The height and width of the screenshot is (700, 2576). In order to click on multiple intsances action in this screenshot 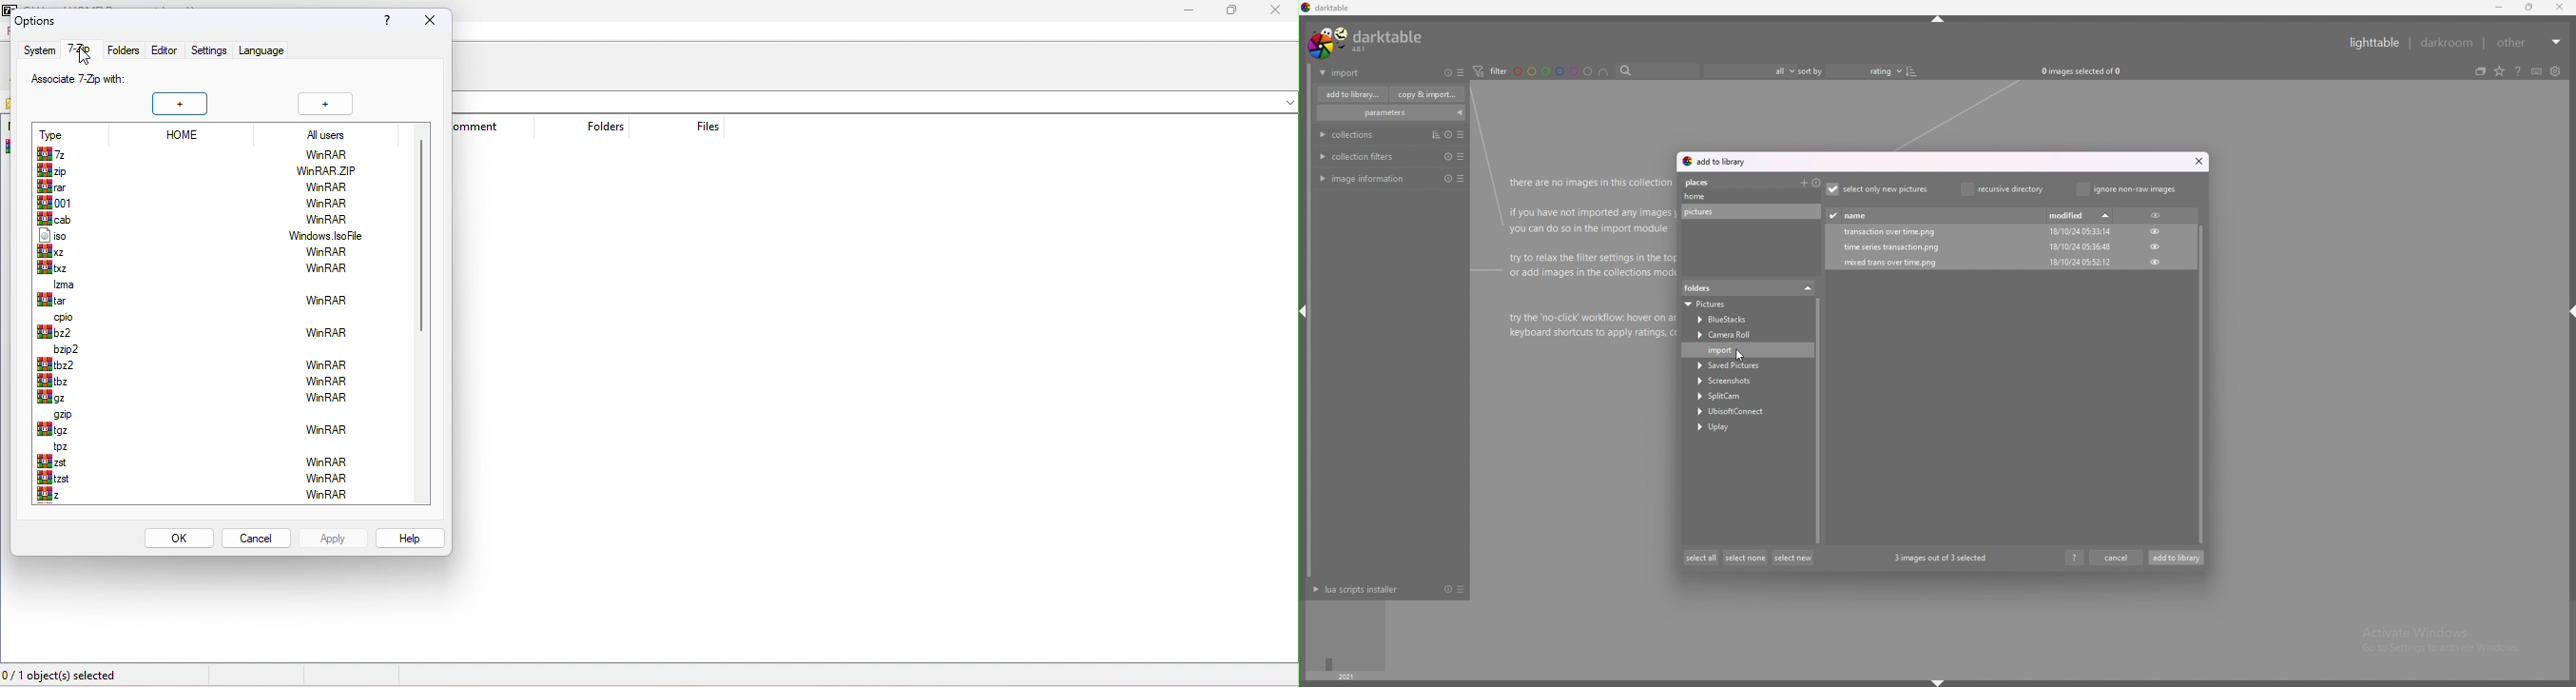, I will do `click(1432, 134)`.